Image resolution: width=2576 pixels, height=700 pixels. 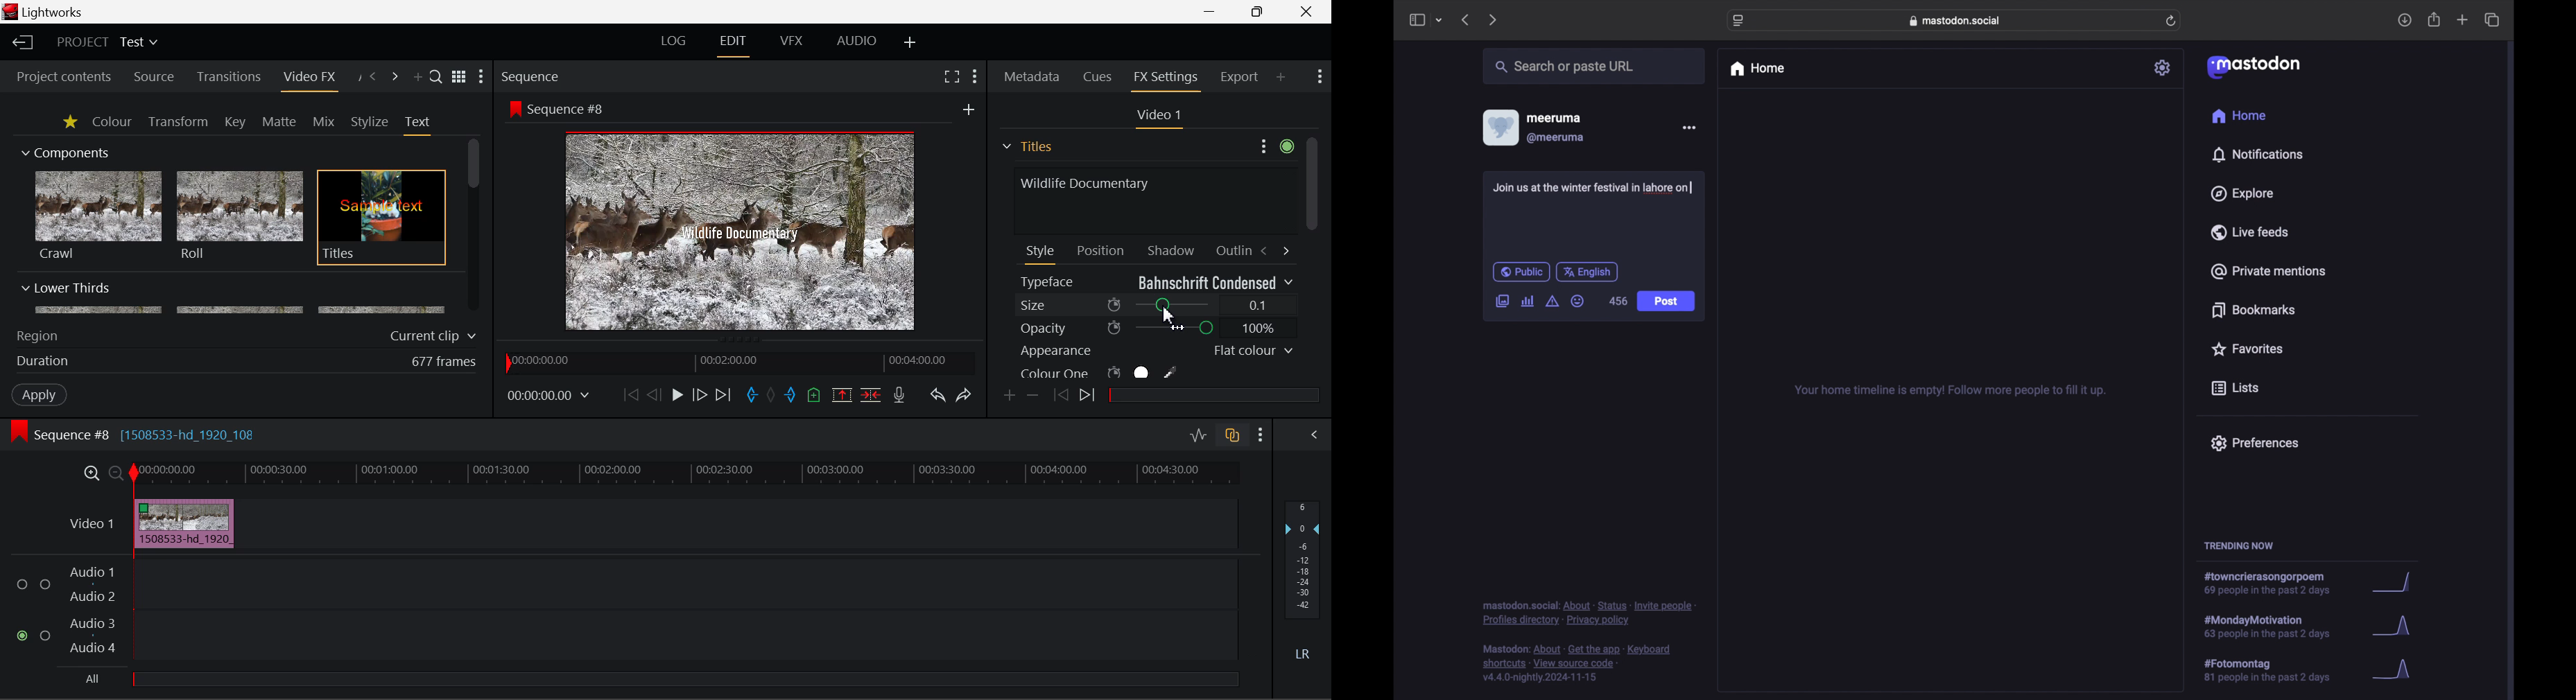 I want to click on Metadata, so click(x=1032, y=78).